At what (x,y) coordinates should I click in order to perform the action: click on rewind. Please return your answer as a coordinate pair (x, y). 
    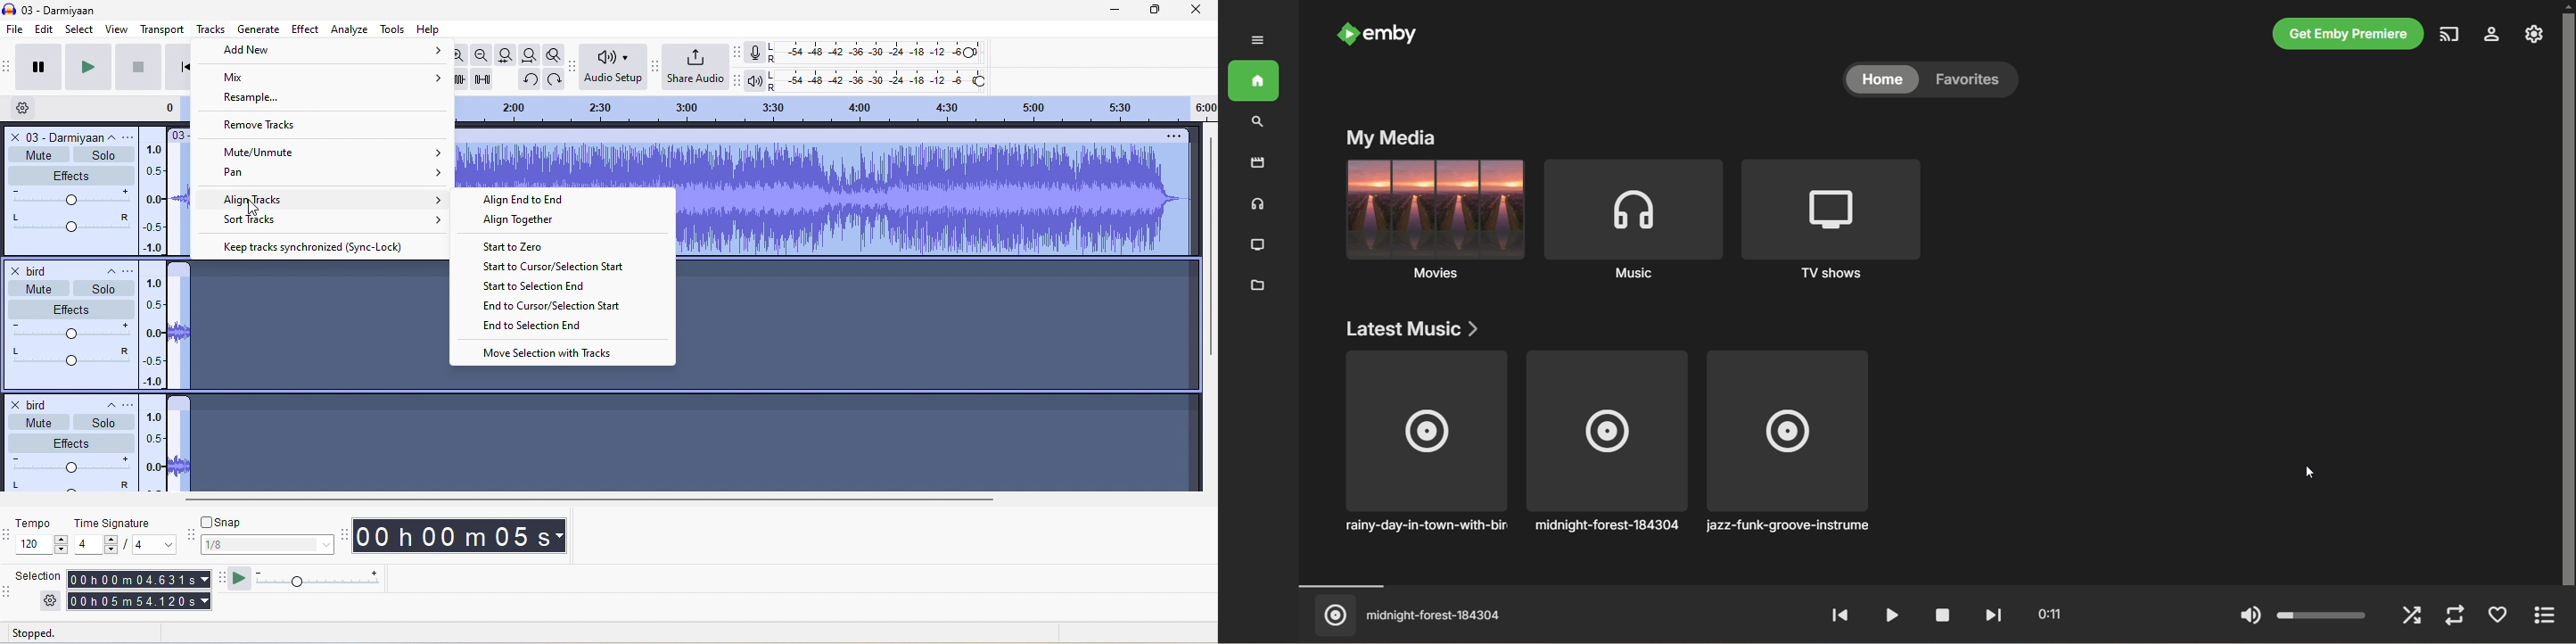
    Looking at the image, I should click on (1839, 616).